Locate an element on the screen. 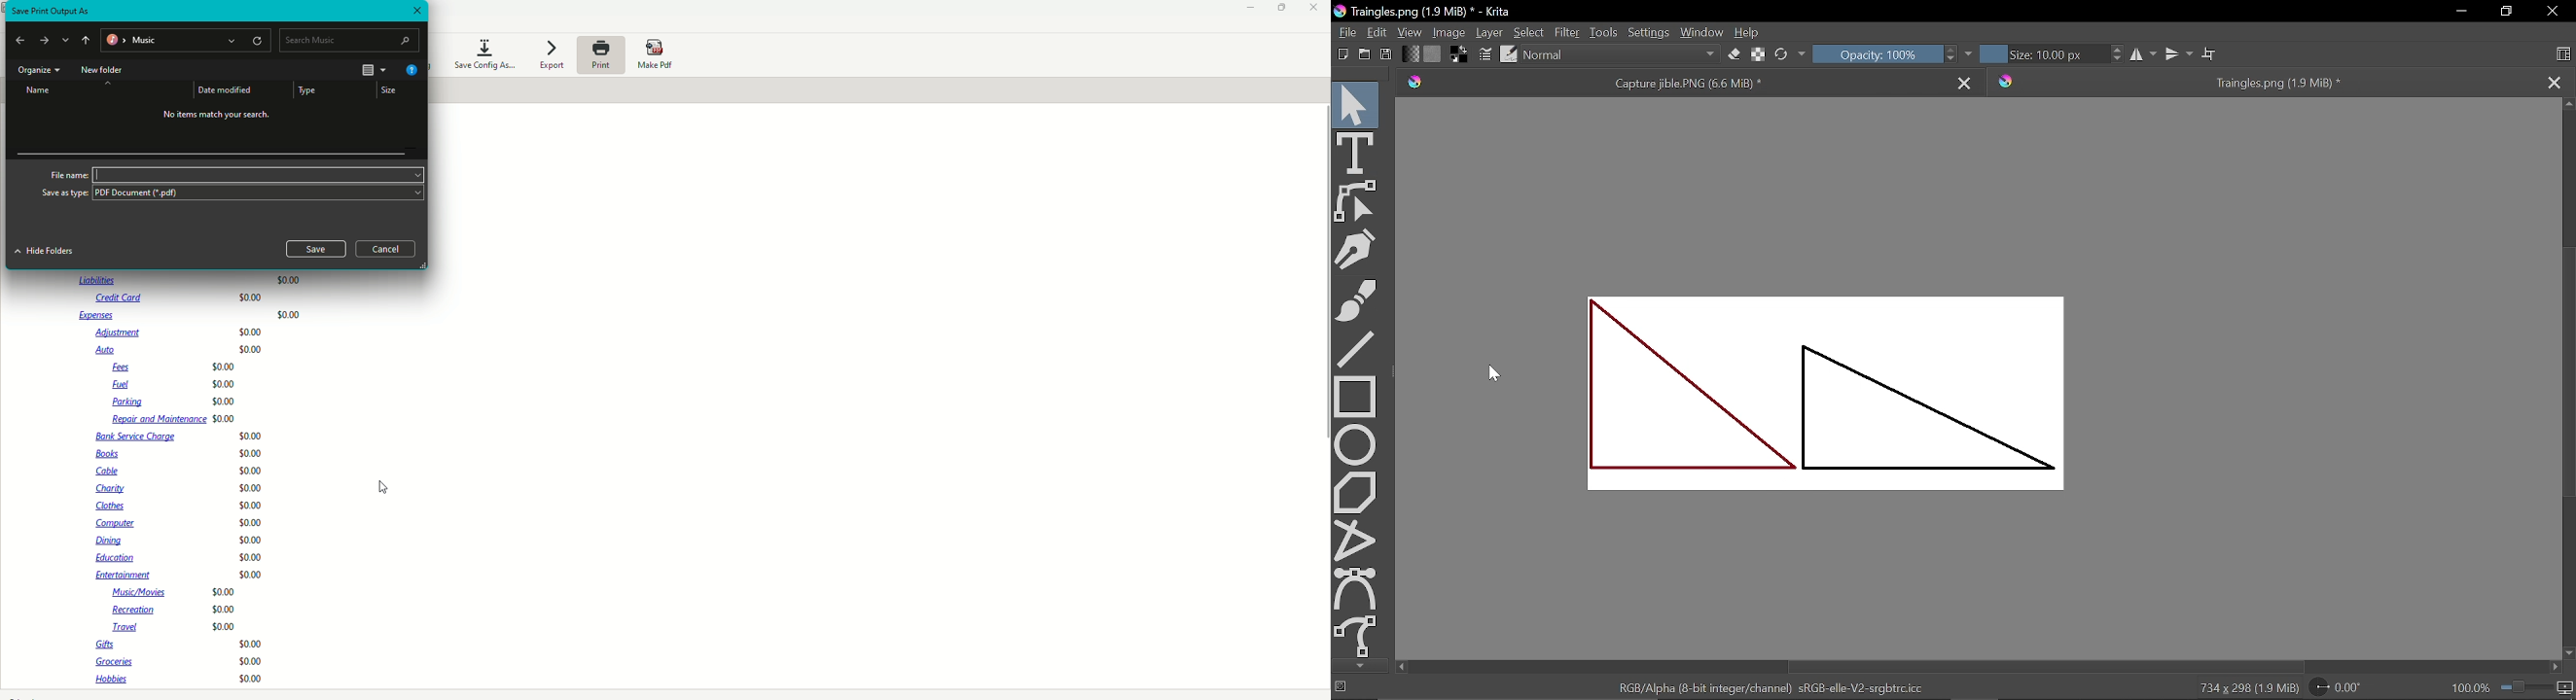  Move down tools is located at coordinates (1358, 665).